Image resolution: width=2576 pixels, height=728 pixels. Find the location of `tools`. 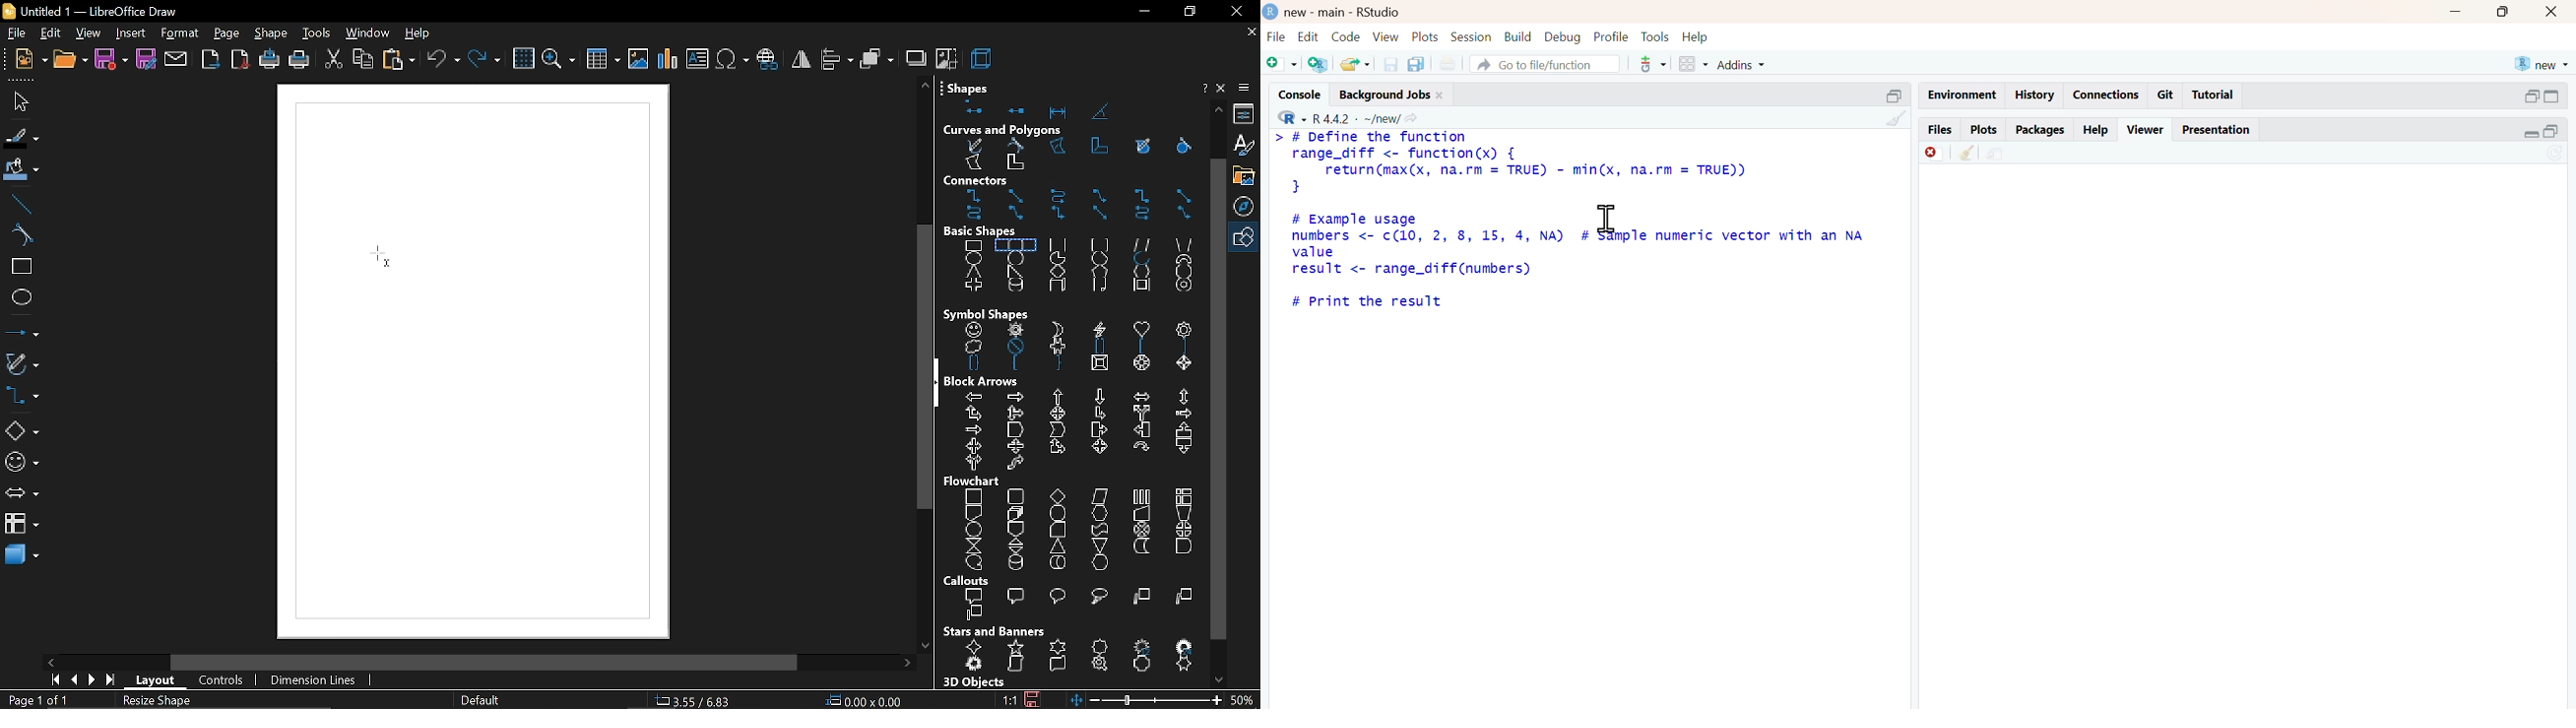

tools is located at coordinates (1654, 64).